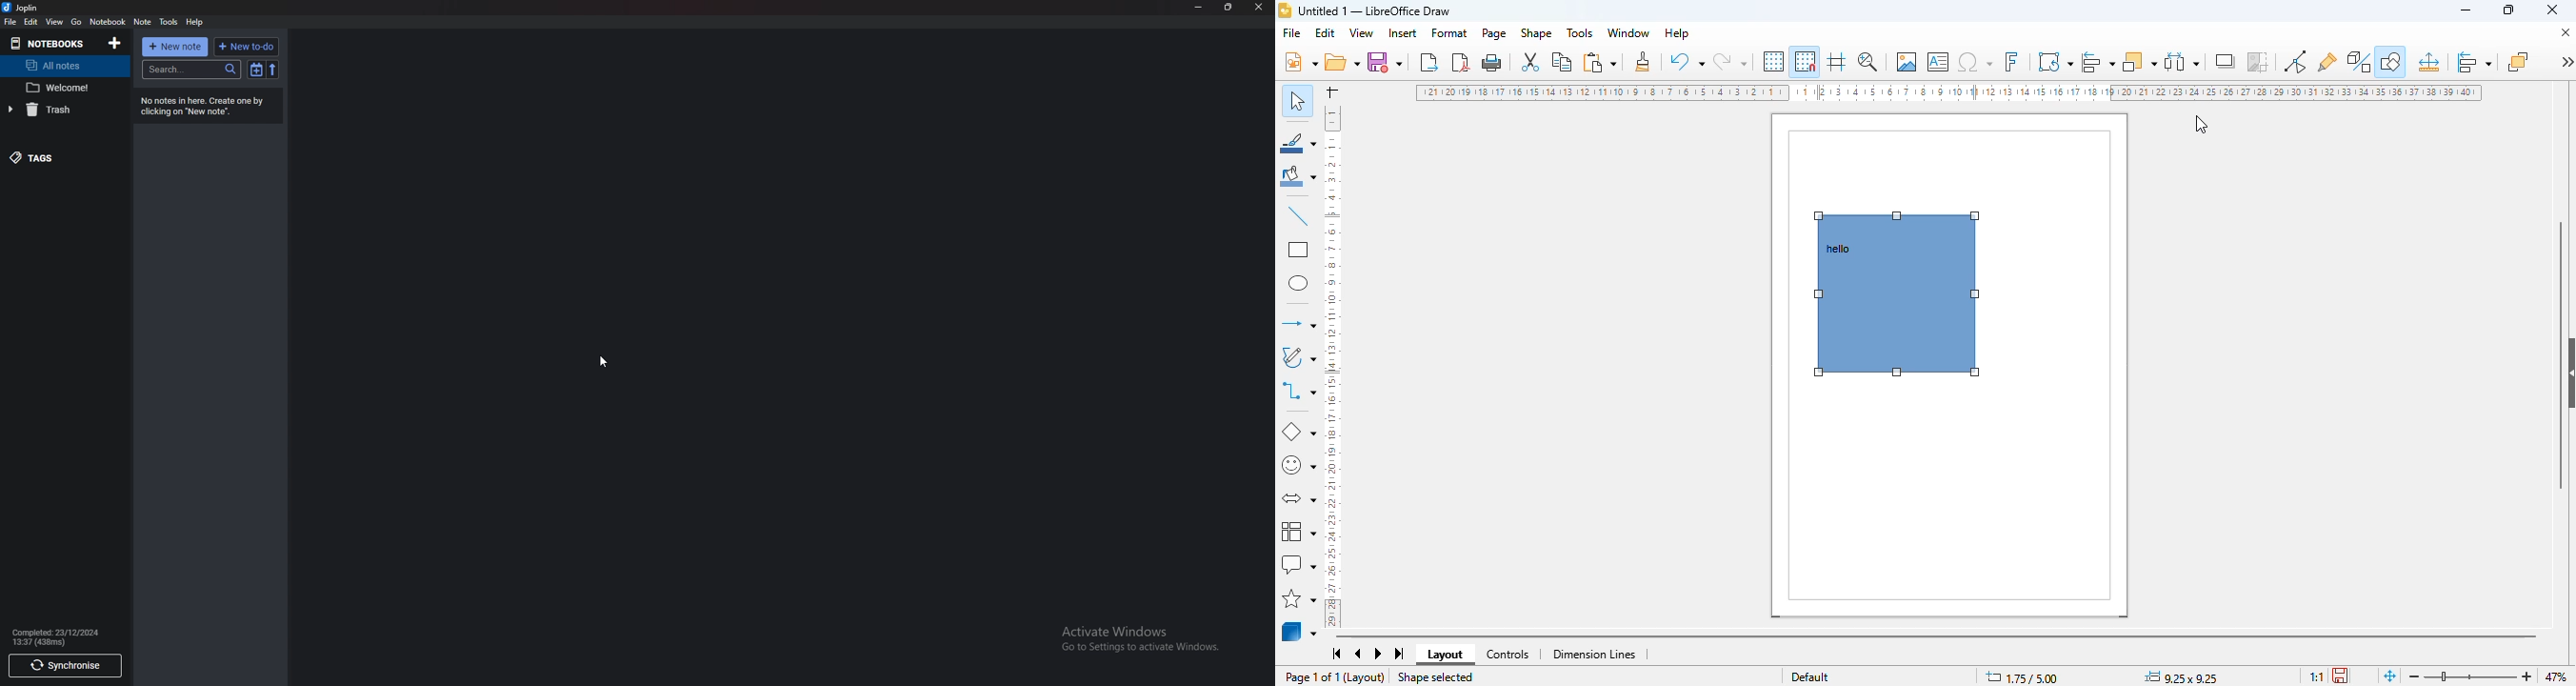  What do you see at coordinates (2390, 62) in the screenshot?
I see `show draw functions` at bounding box center [2390, 62].